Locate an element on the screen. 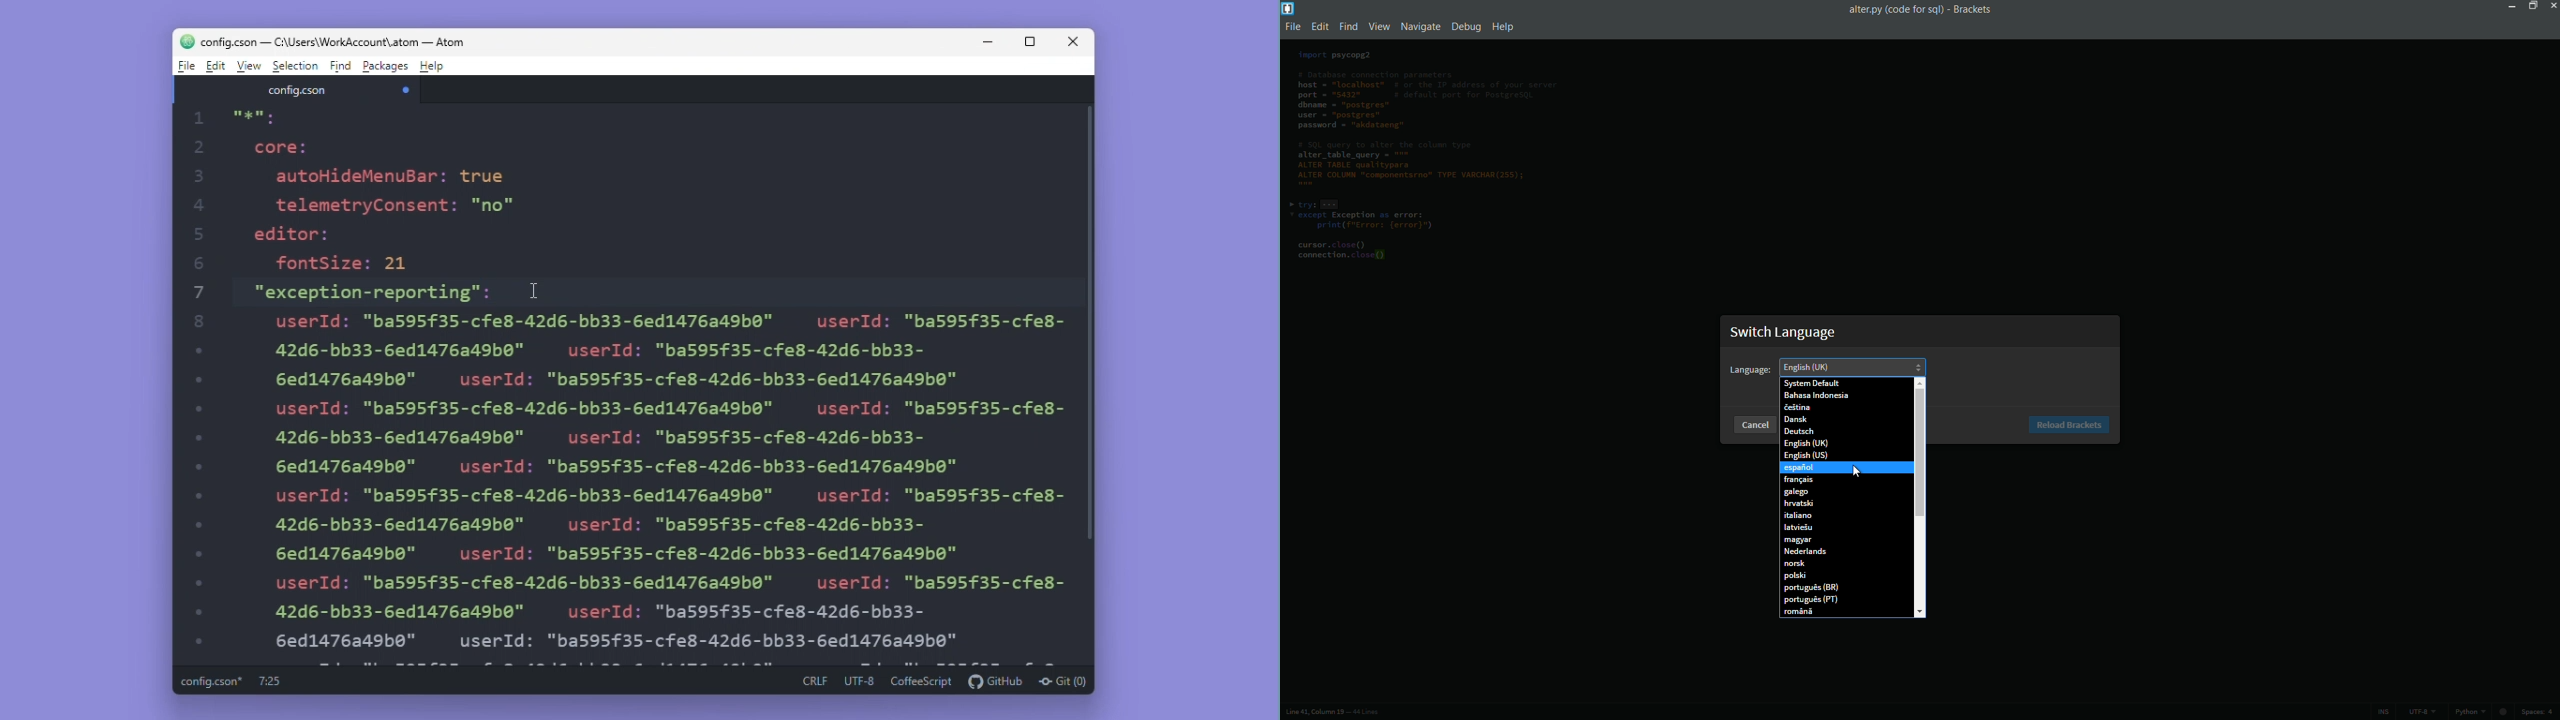 The image size is (2576, 728). Espanol is located at coordinates (1846, 469).